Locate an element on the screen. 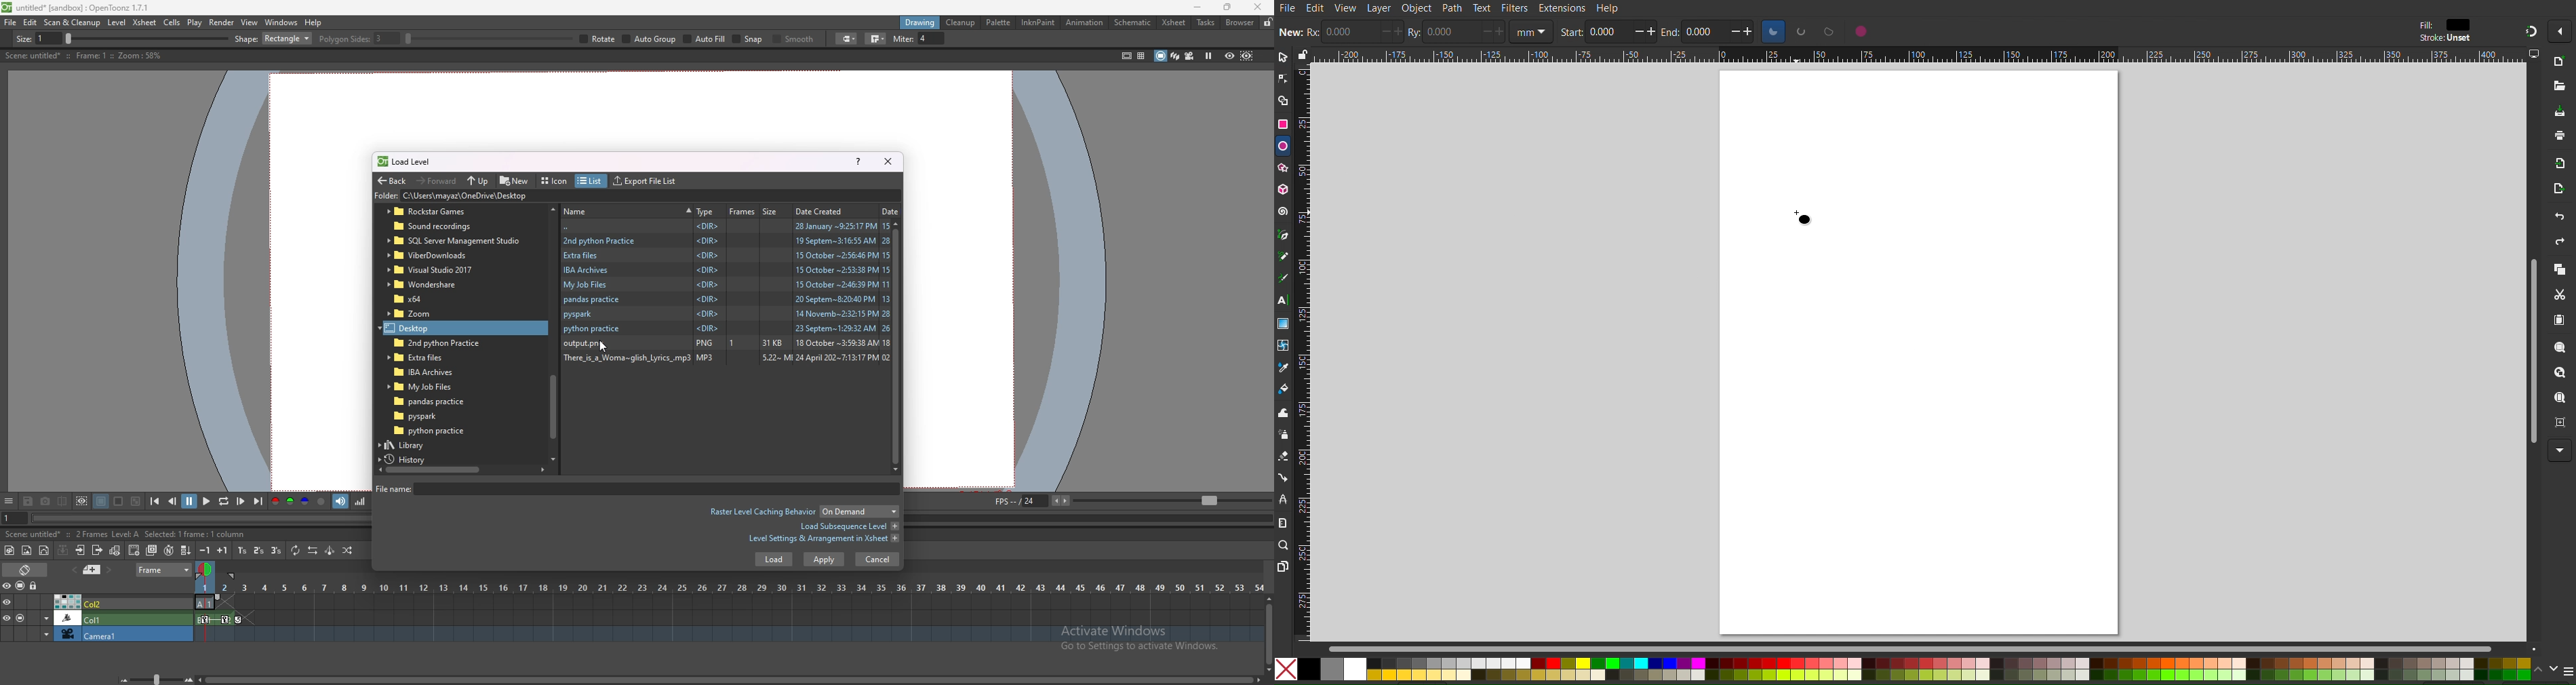 The height and width of the screenshot is (700, 2576). image is located at coordinates (755, 344).